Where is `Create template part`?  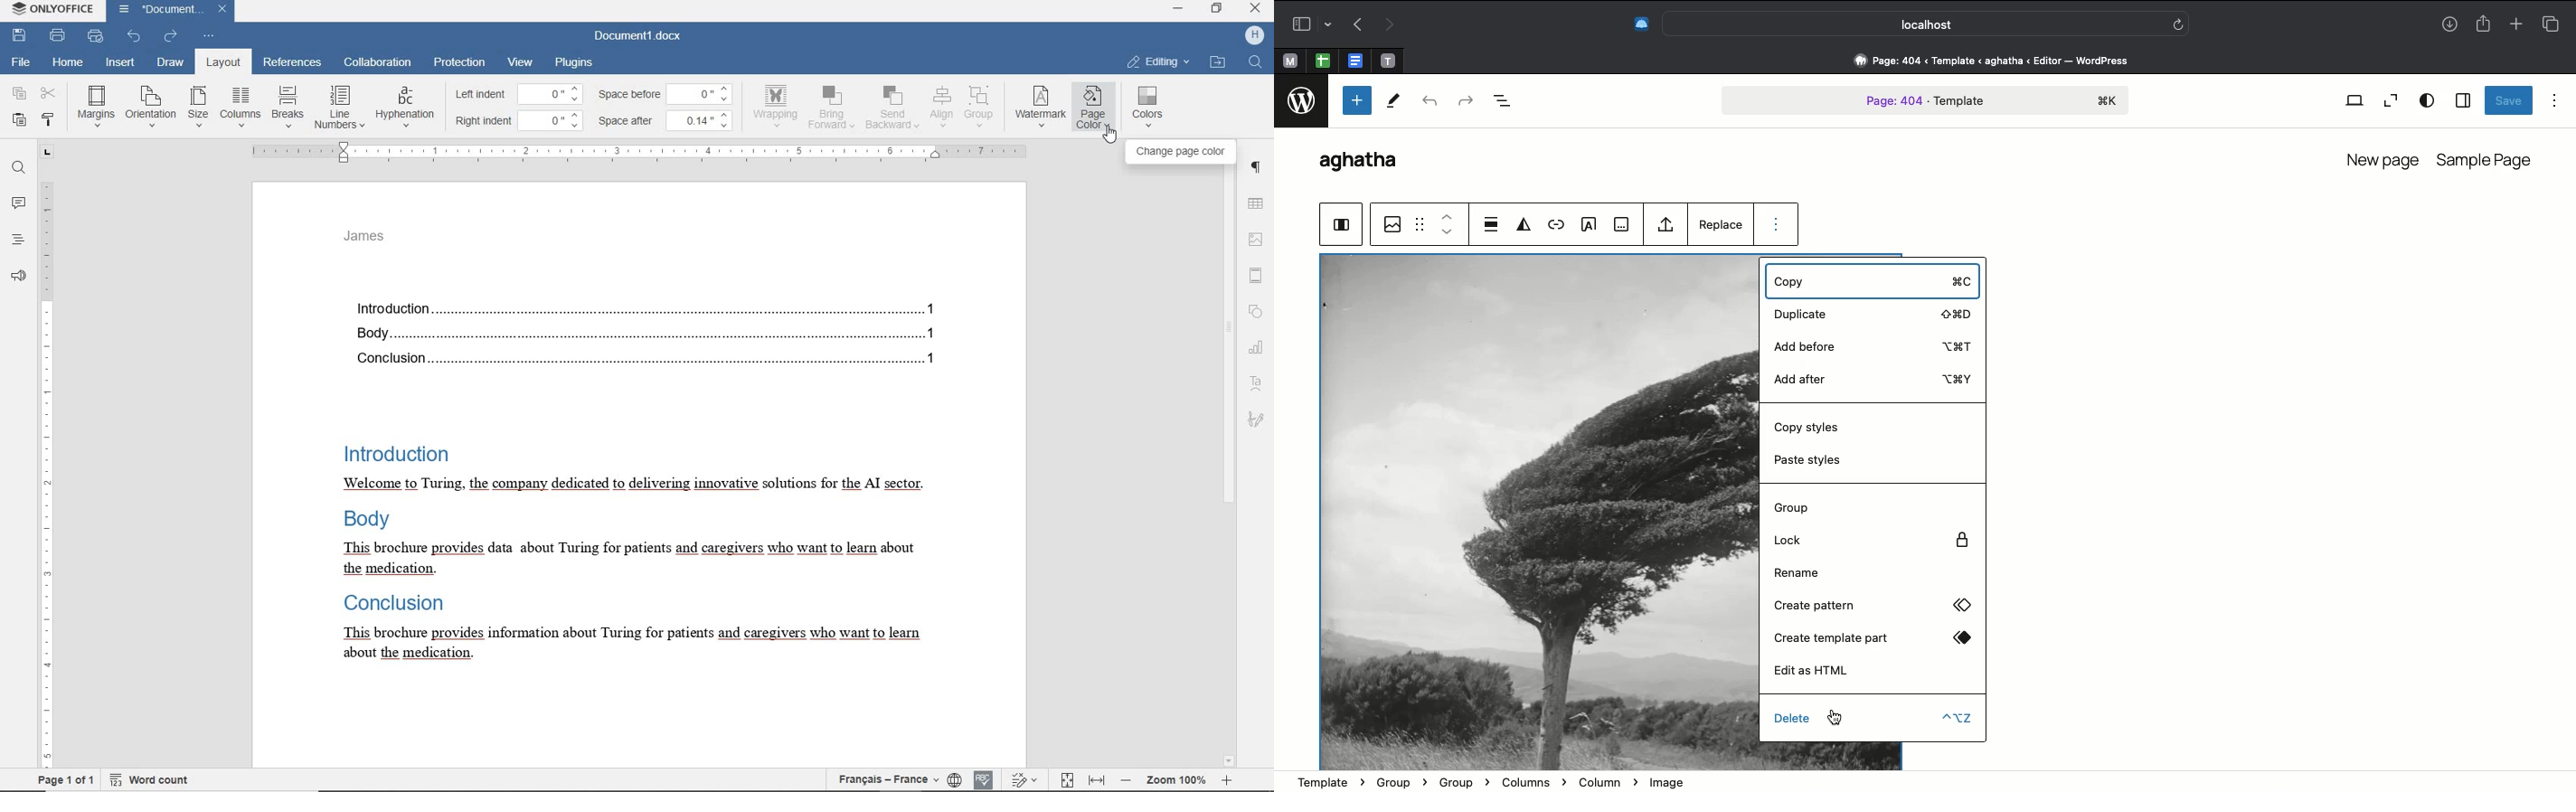
Create template part is located at coordinates (1877, 637).